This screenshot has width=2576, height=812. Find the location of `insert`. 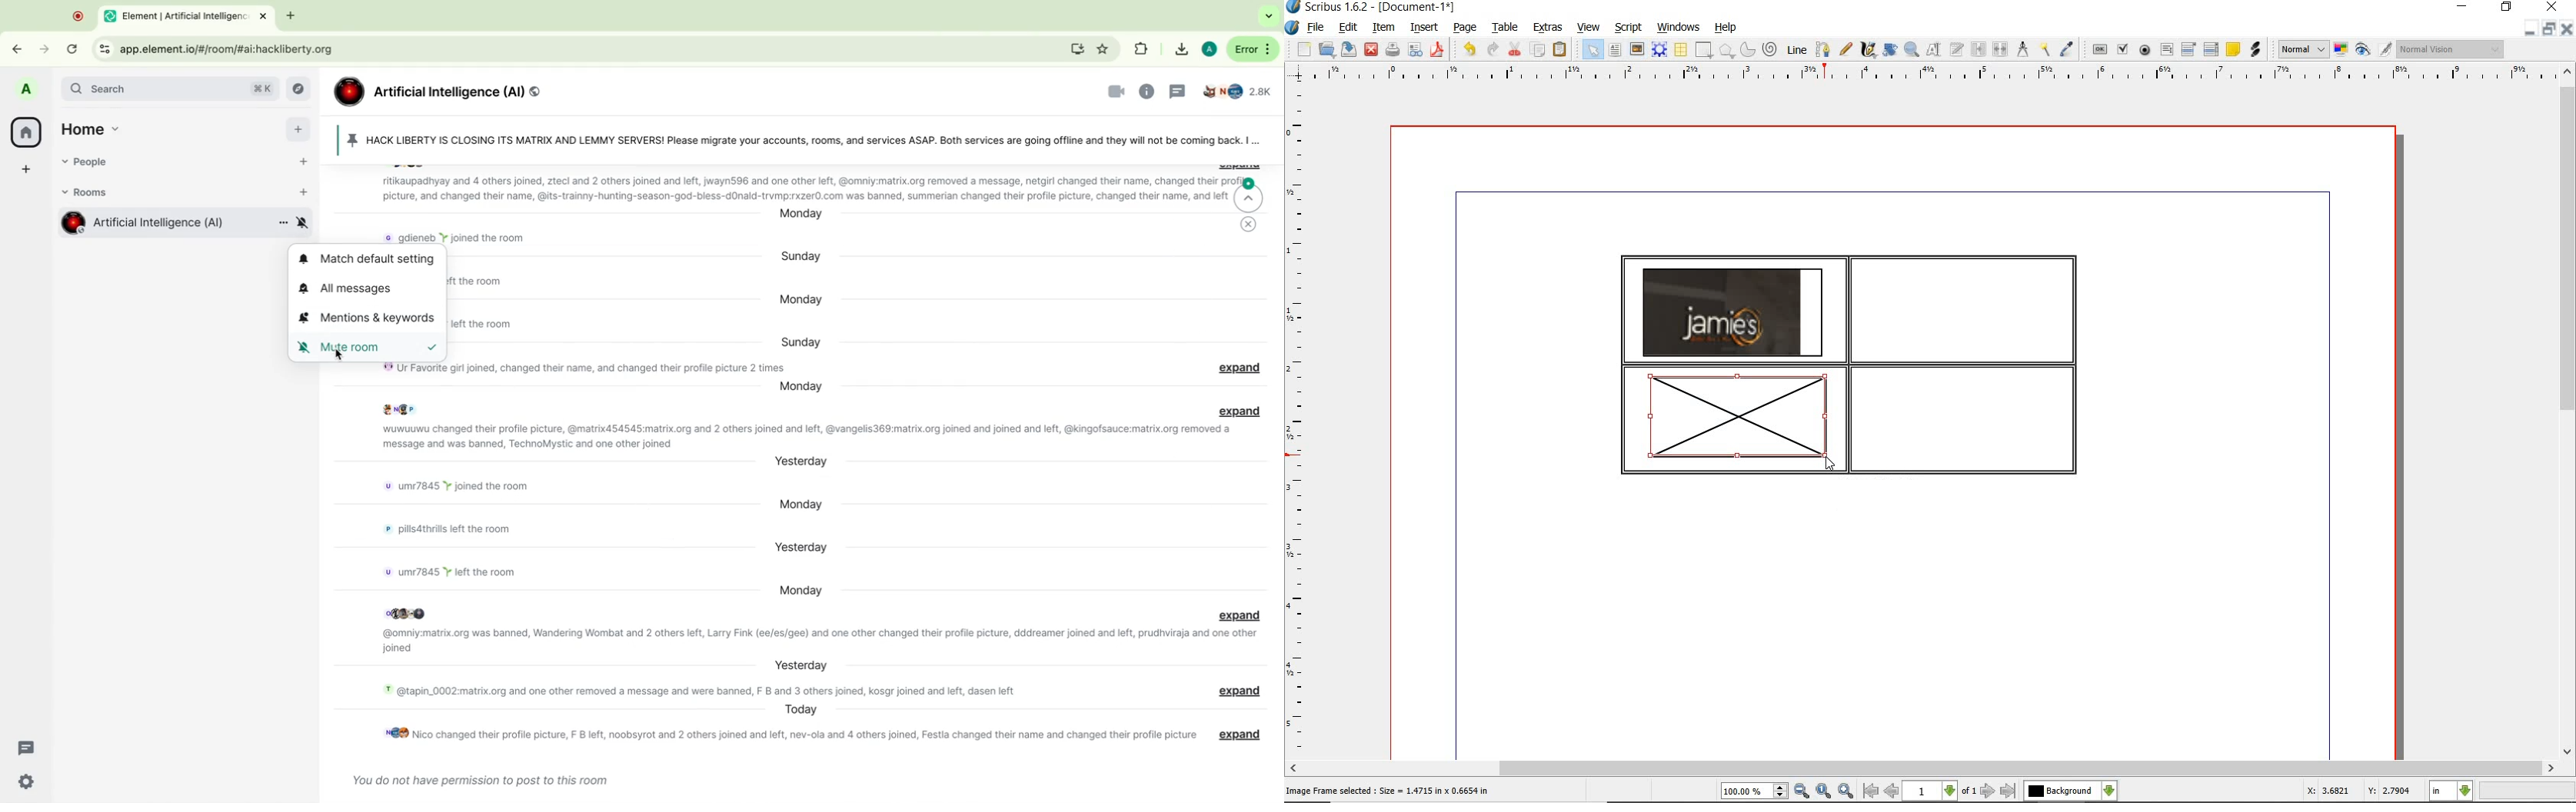

insert is located at coordinates (1423, 28).